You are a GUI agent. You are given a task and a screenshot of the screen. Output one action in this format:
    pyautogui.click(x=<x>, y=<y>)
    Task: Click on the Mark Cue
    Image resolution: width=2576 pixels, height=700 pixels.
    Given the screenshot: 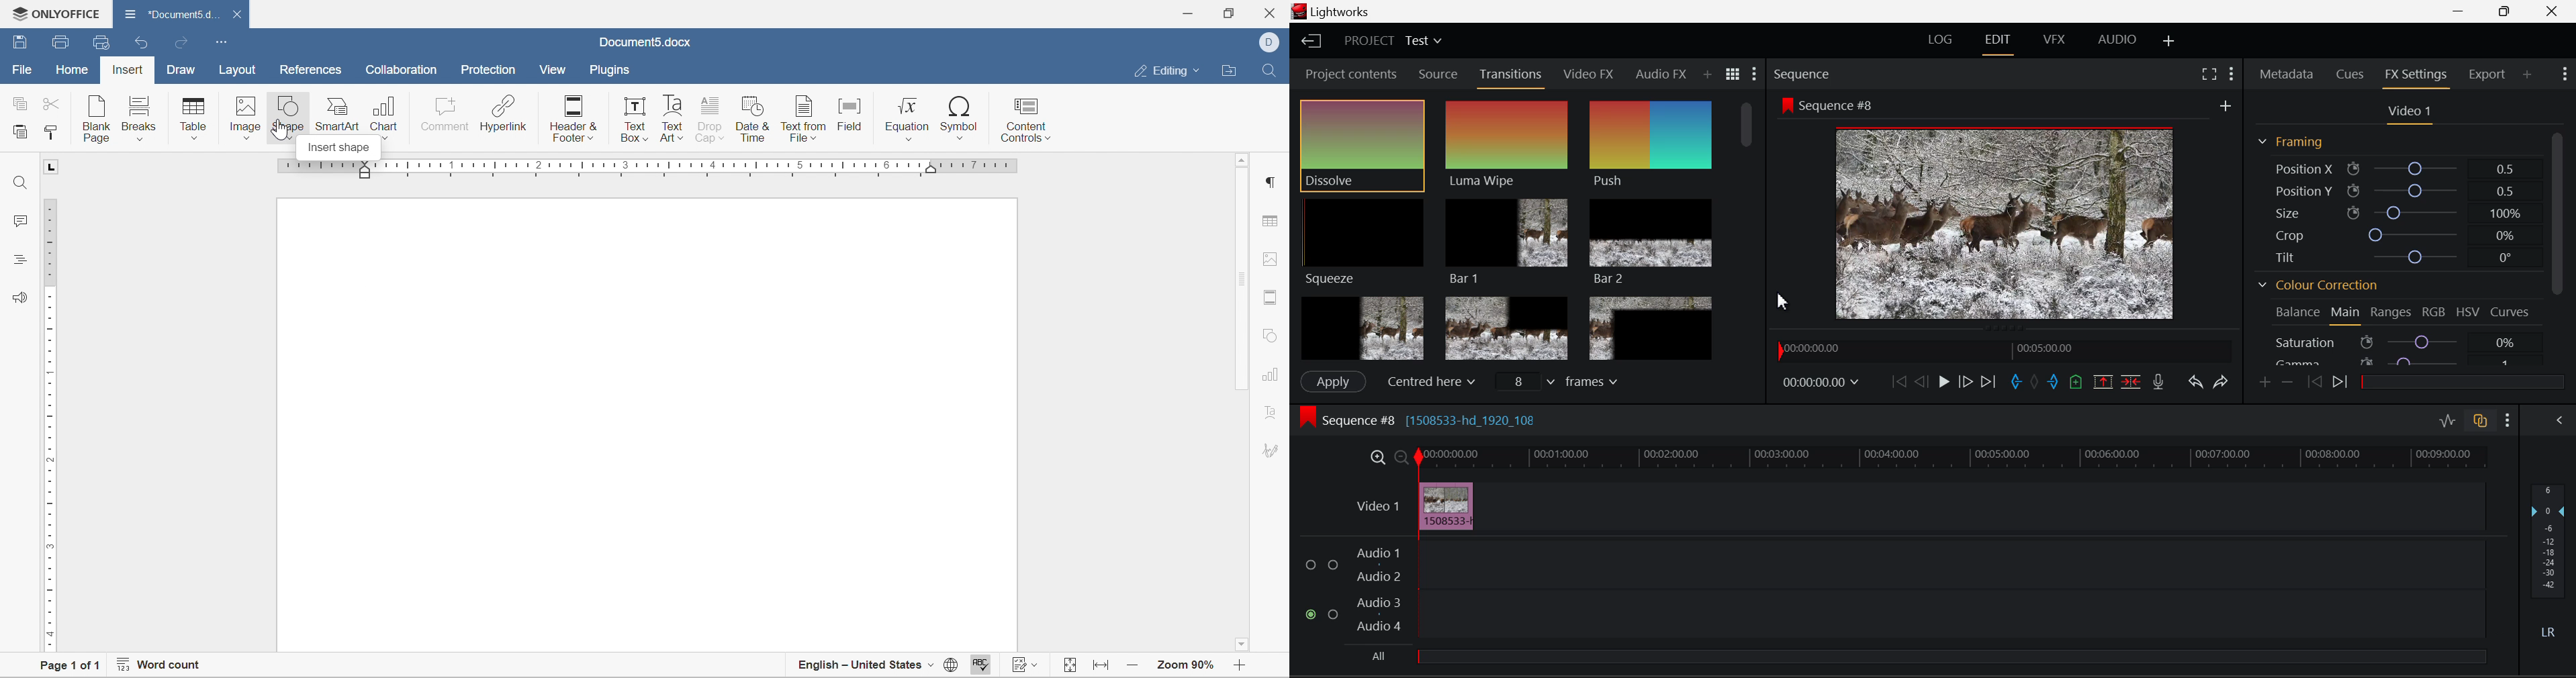 What is the action you would take?
    pyautogui.click(x=2074, y=383)
    